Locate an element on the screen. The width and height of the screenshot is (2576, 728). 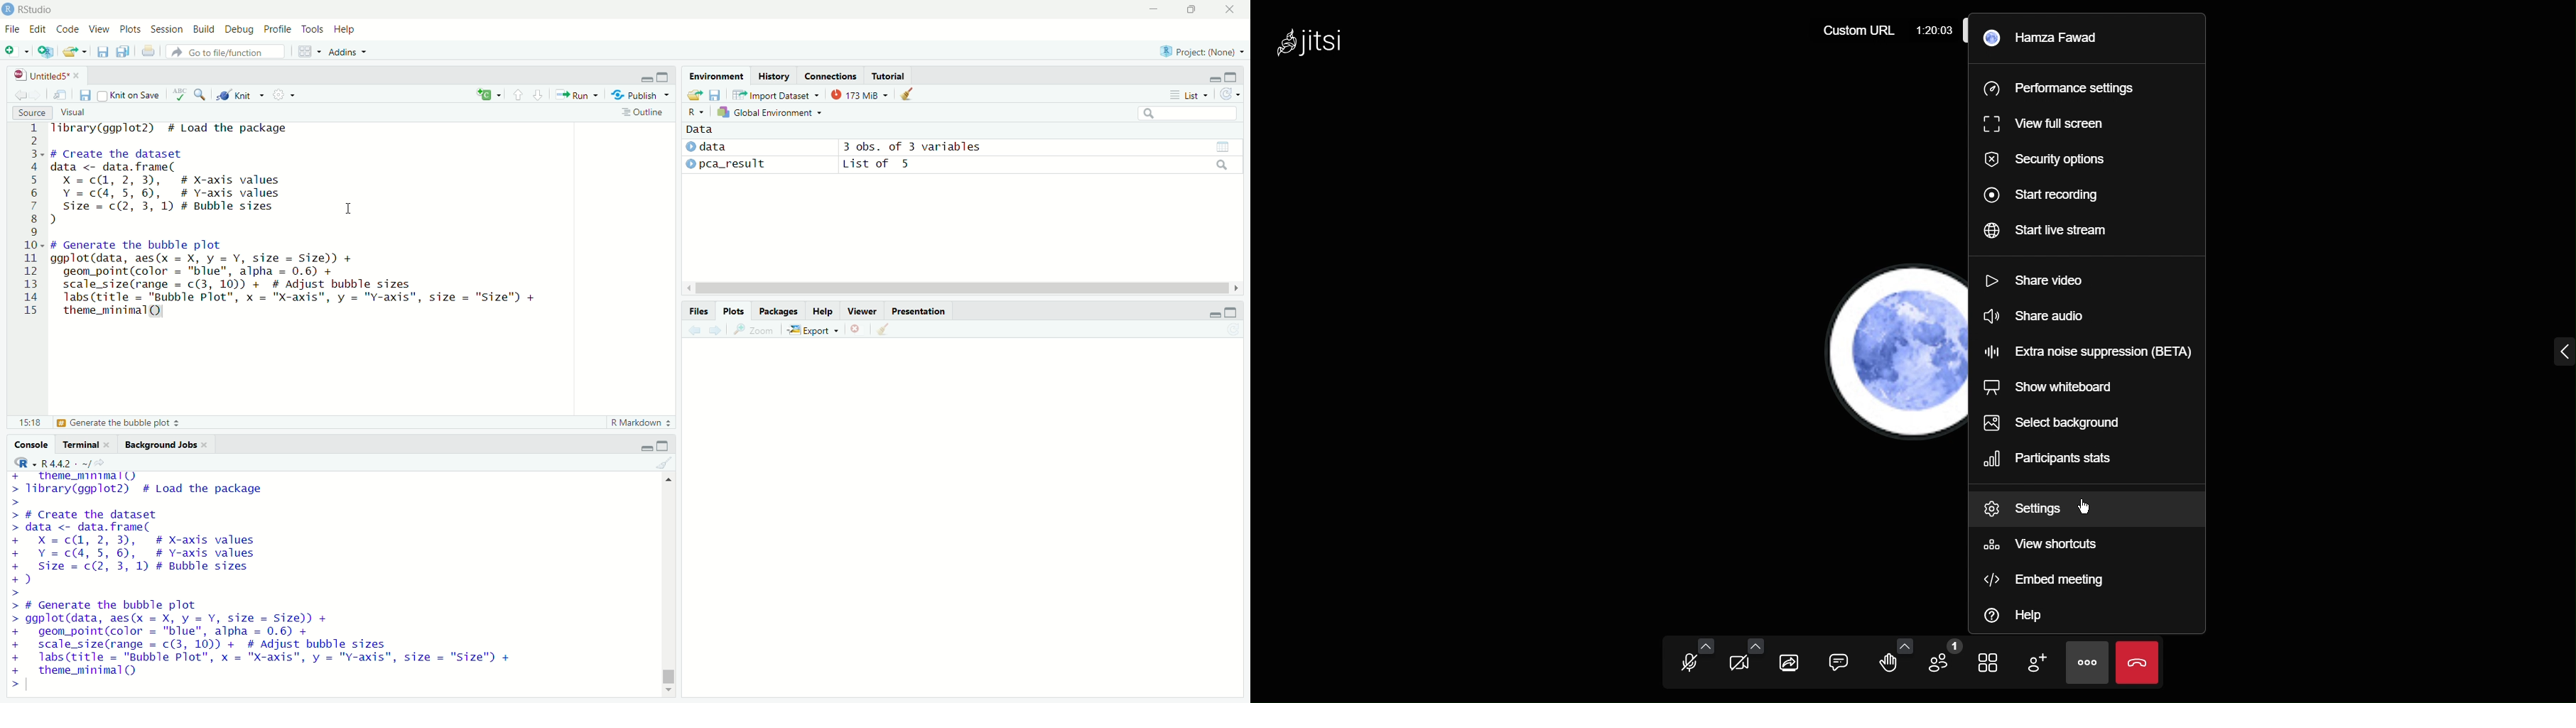
maximize is located at coordinates (1233, 76).